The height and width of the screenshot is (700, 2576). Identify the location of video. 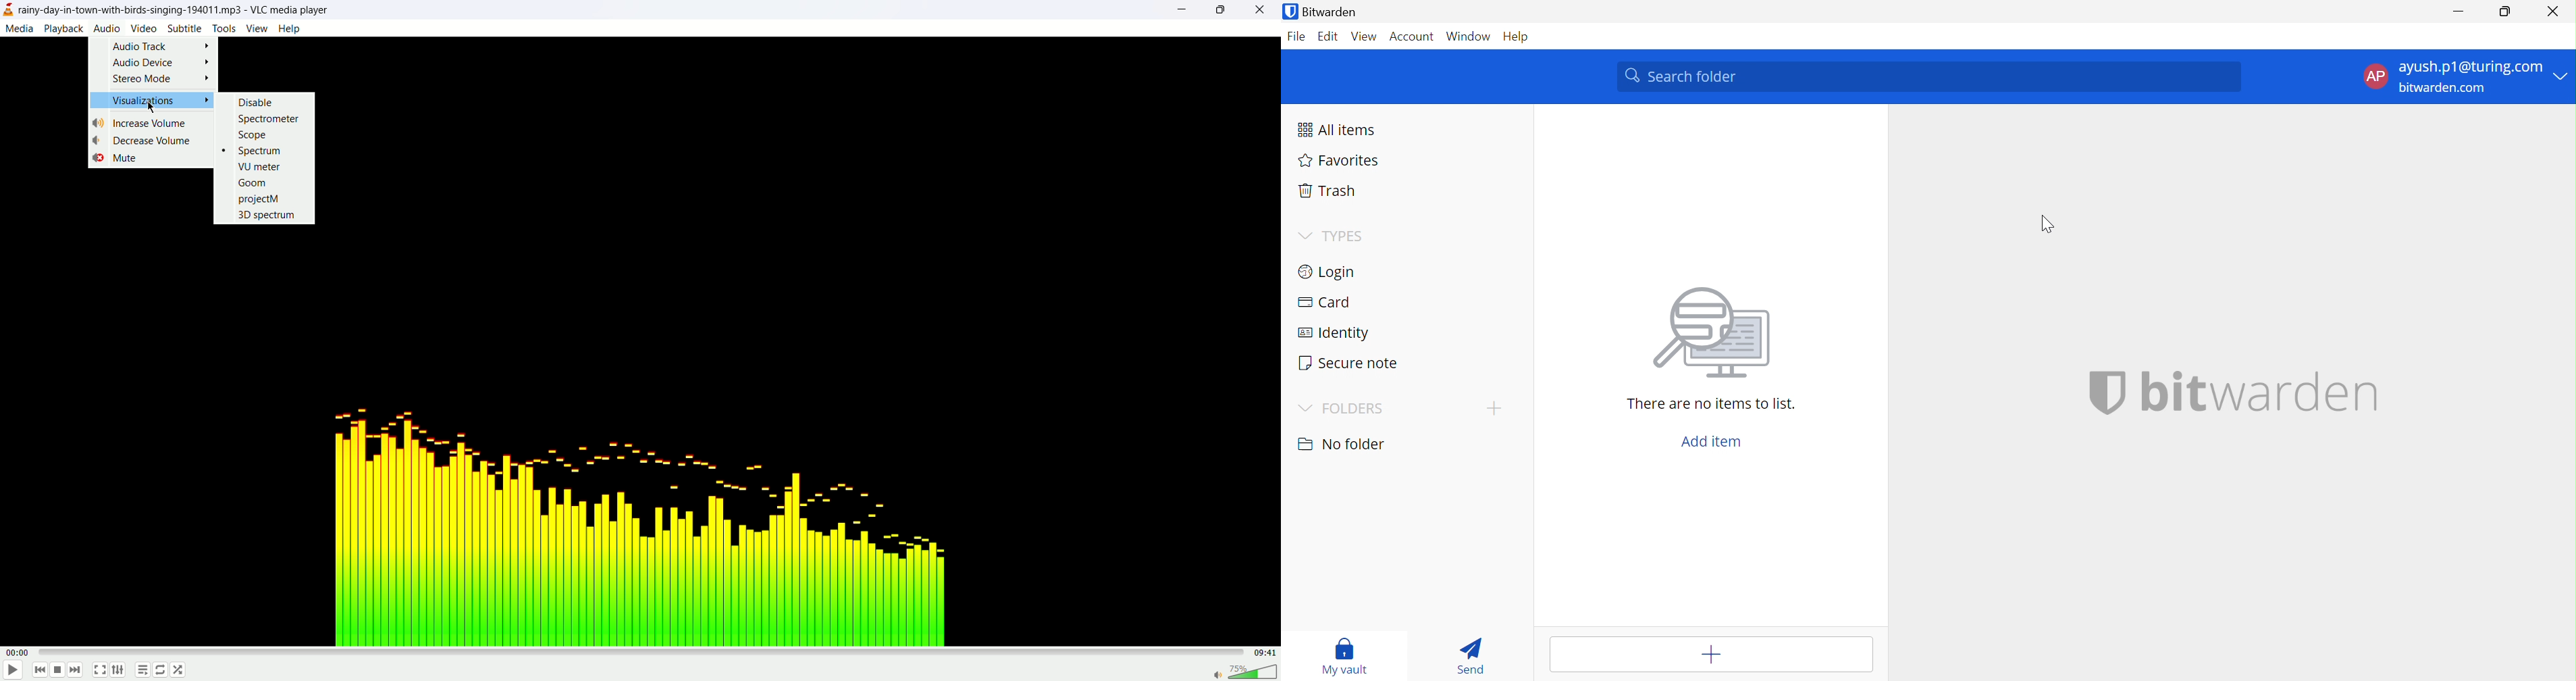
(144, 27).